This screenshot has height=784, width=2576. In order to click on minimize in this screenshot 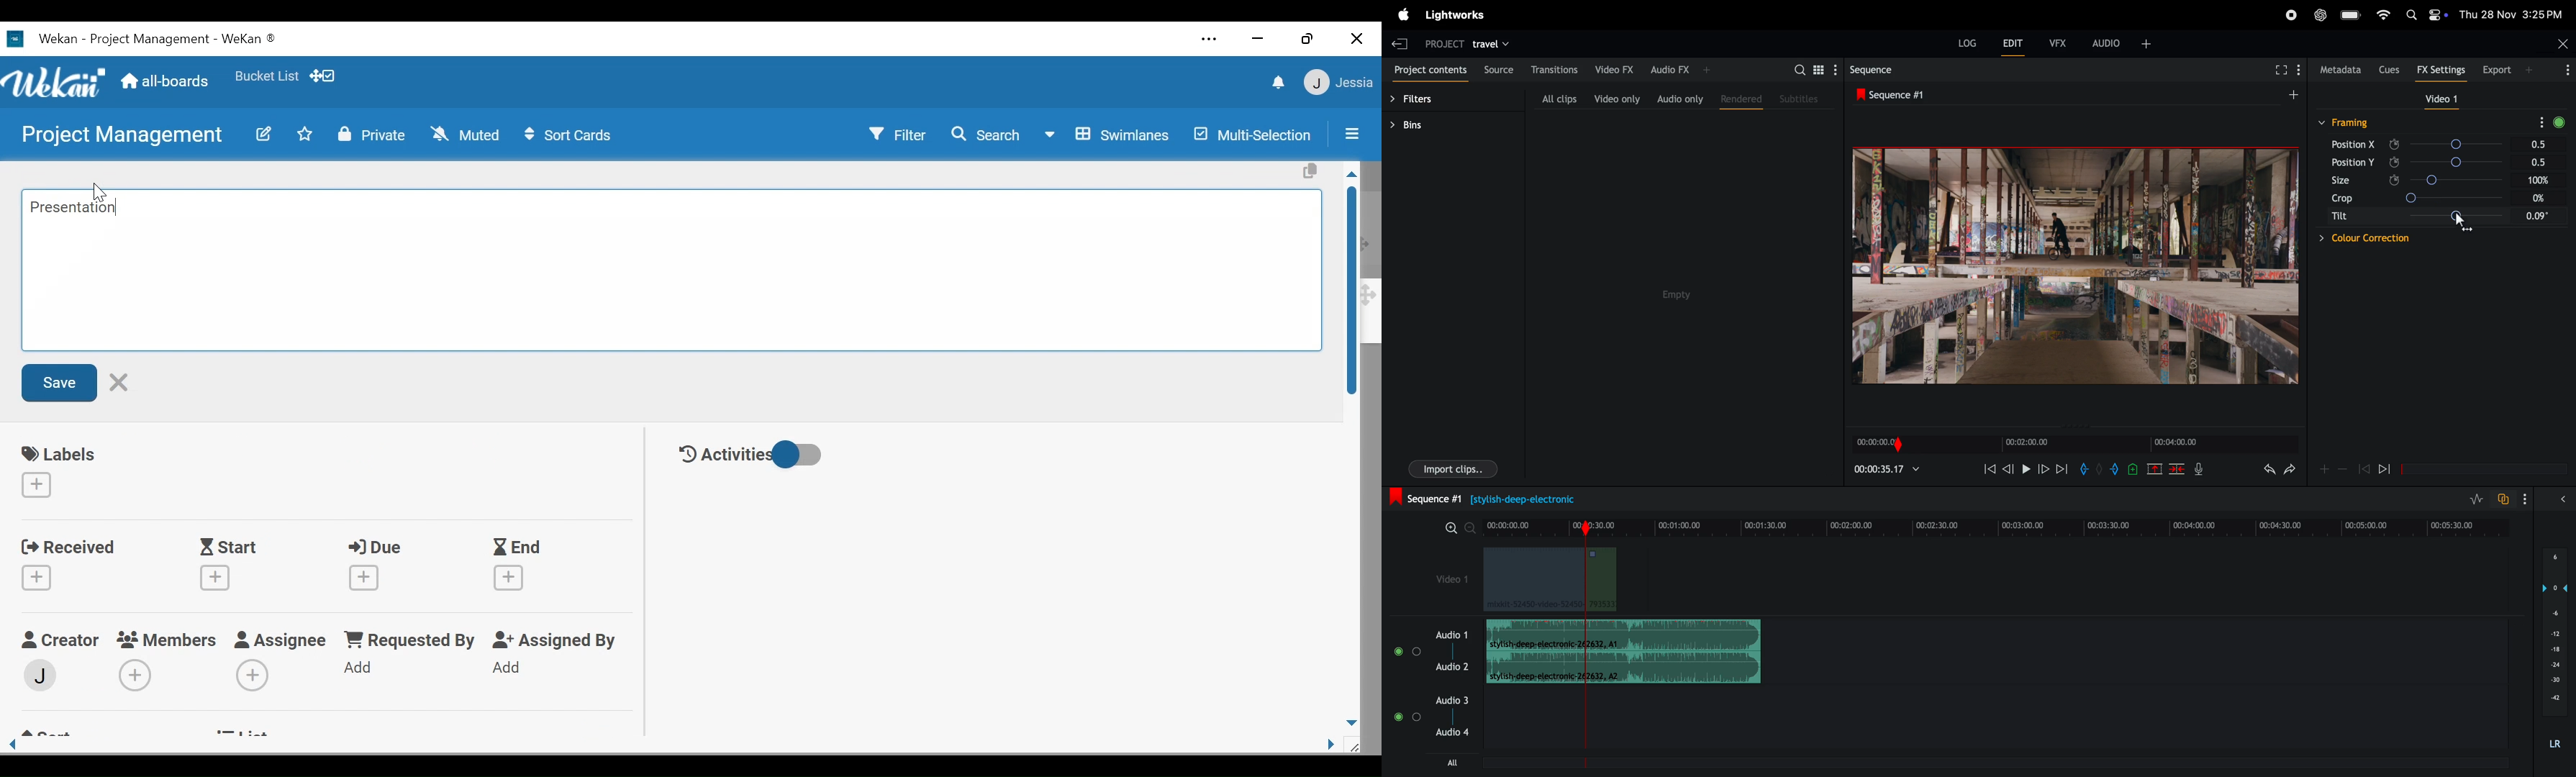, I will do `click(1258, 39)`.